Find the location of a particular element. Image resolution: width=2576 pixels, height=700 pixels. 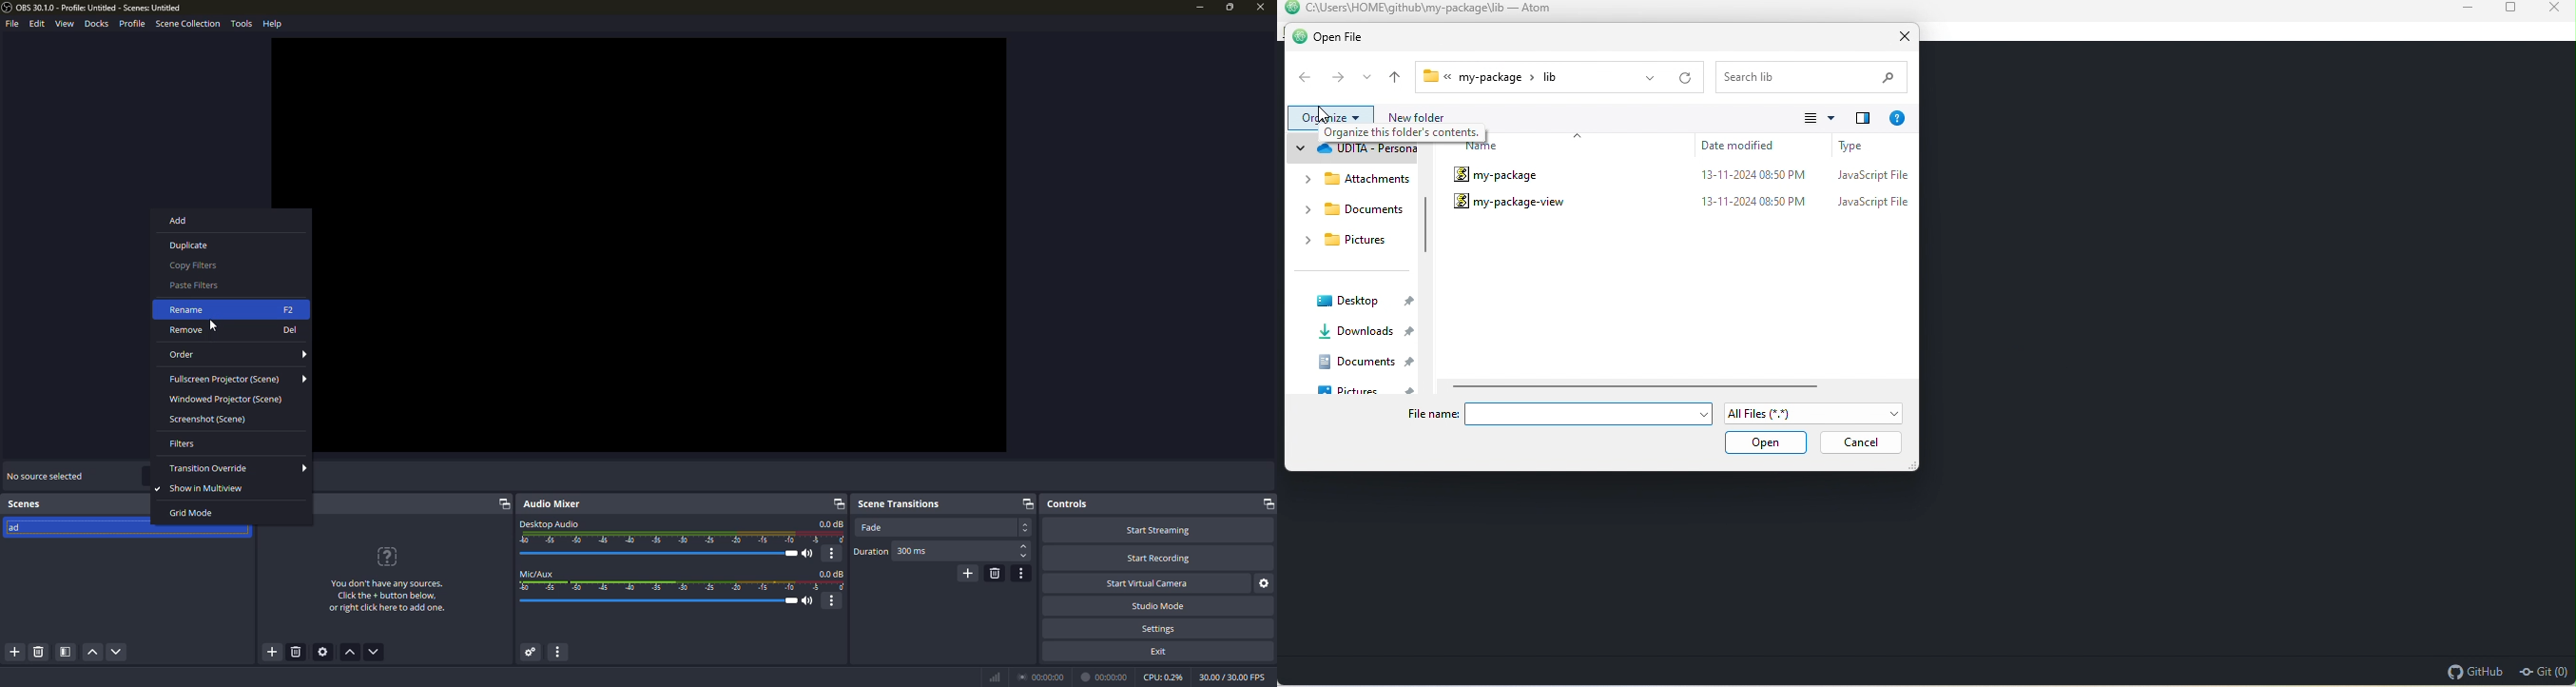

edit is located at coordinates (35, 24).